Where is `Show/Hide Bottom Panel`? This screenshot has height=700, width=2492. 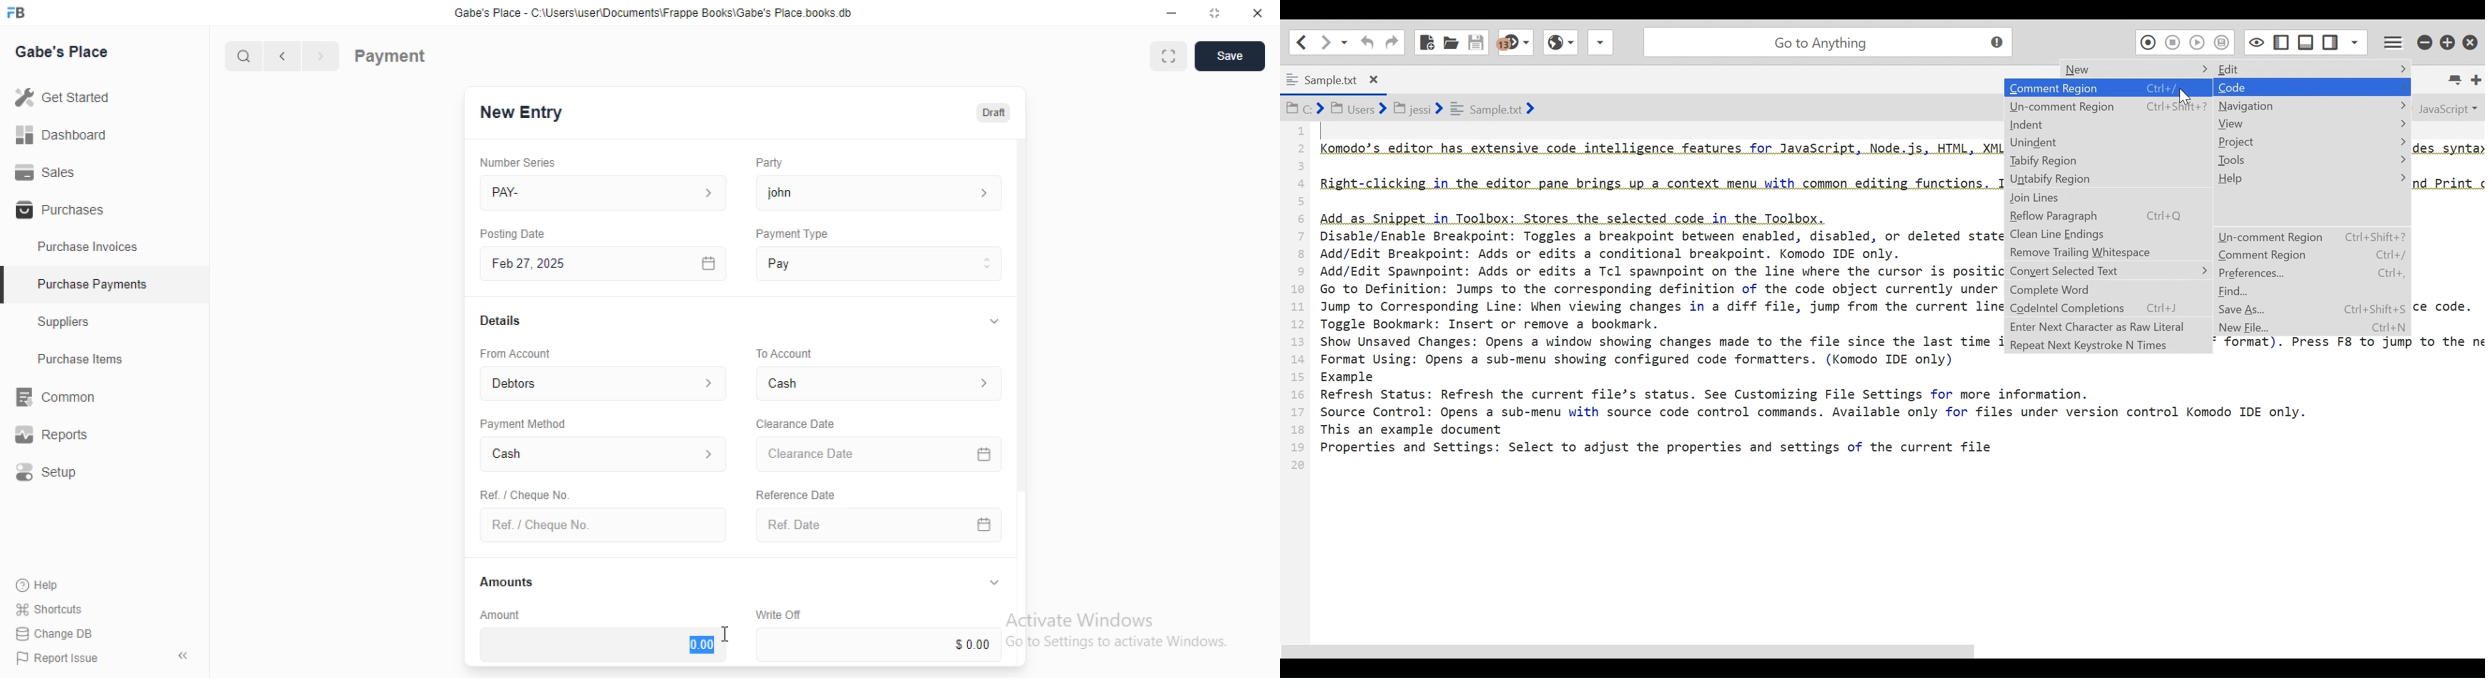
Show/Hide Bottom Panel is located at coordinates (2306, 40).